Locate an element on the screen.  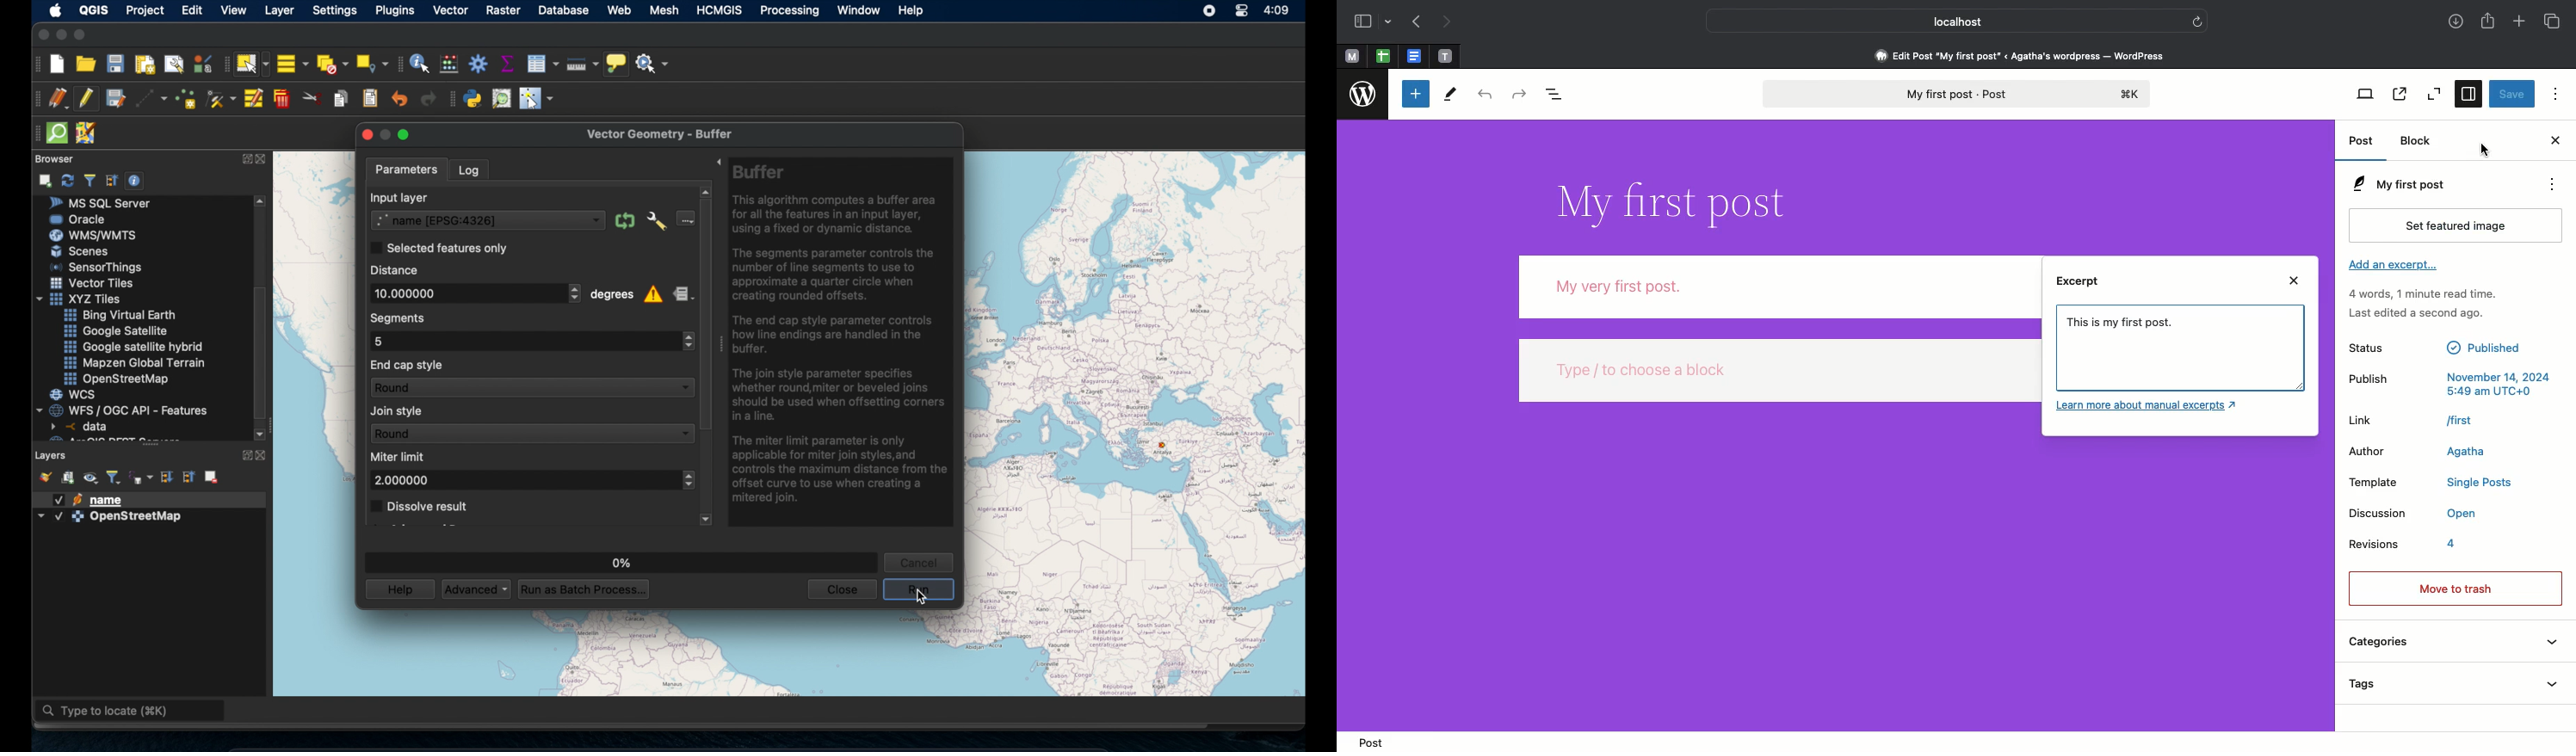
save edits is located at coordinates (116, 99).